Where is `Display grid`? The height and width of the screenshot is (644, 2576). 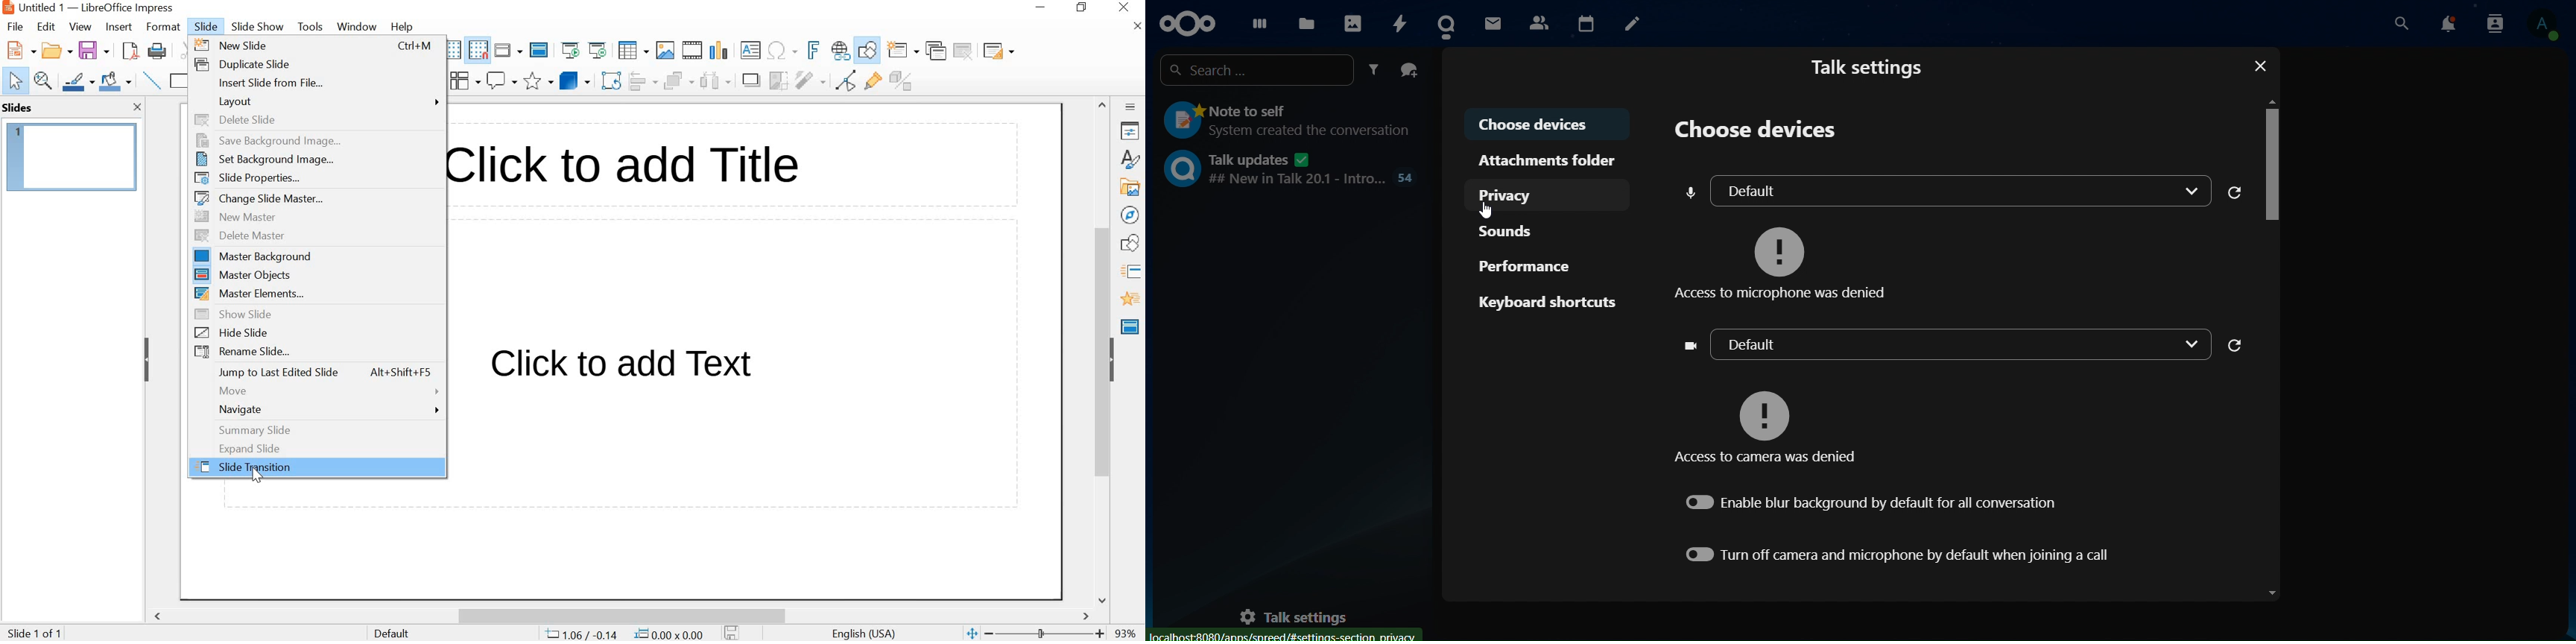
Display grid is located at coordinates (450, 51).